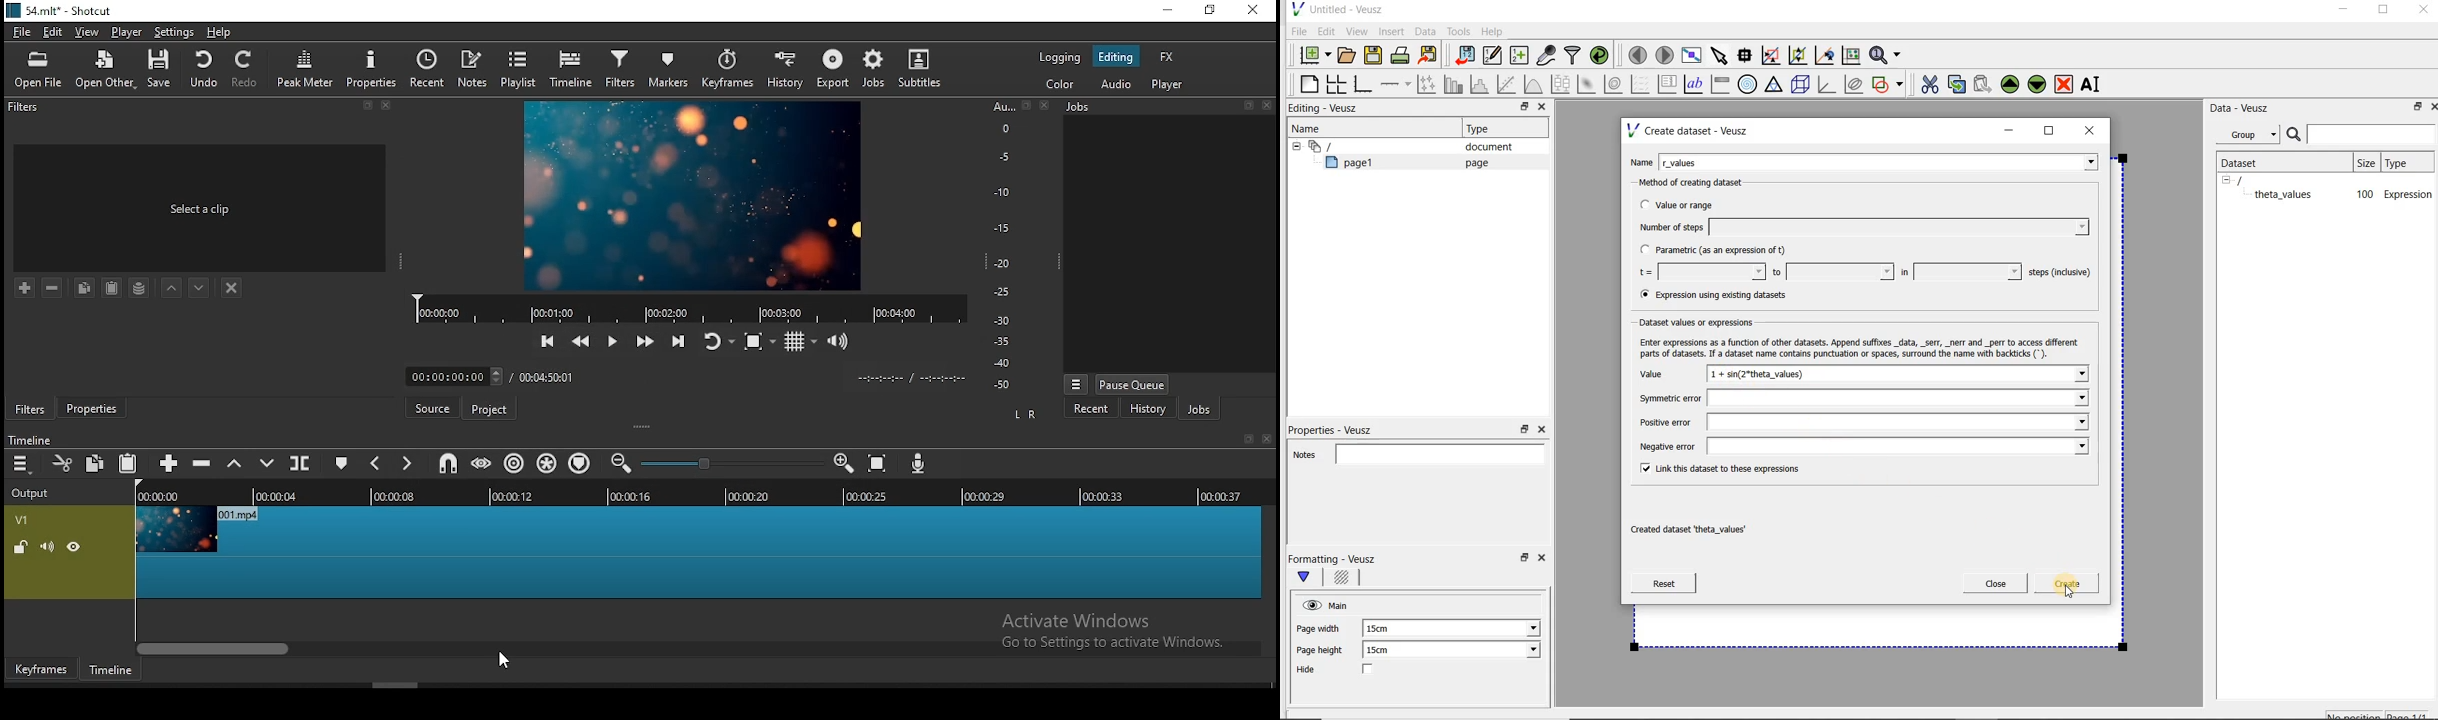 This screenshot has height=728, width=2464. Describe the element at coordinates (1703, 525) in the screenshot. I see `| Created dataset ‘theta_values"` at that location.